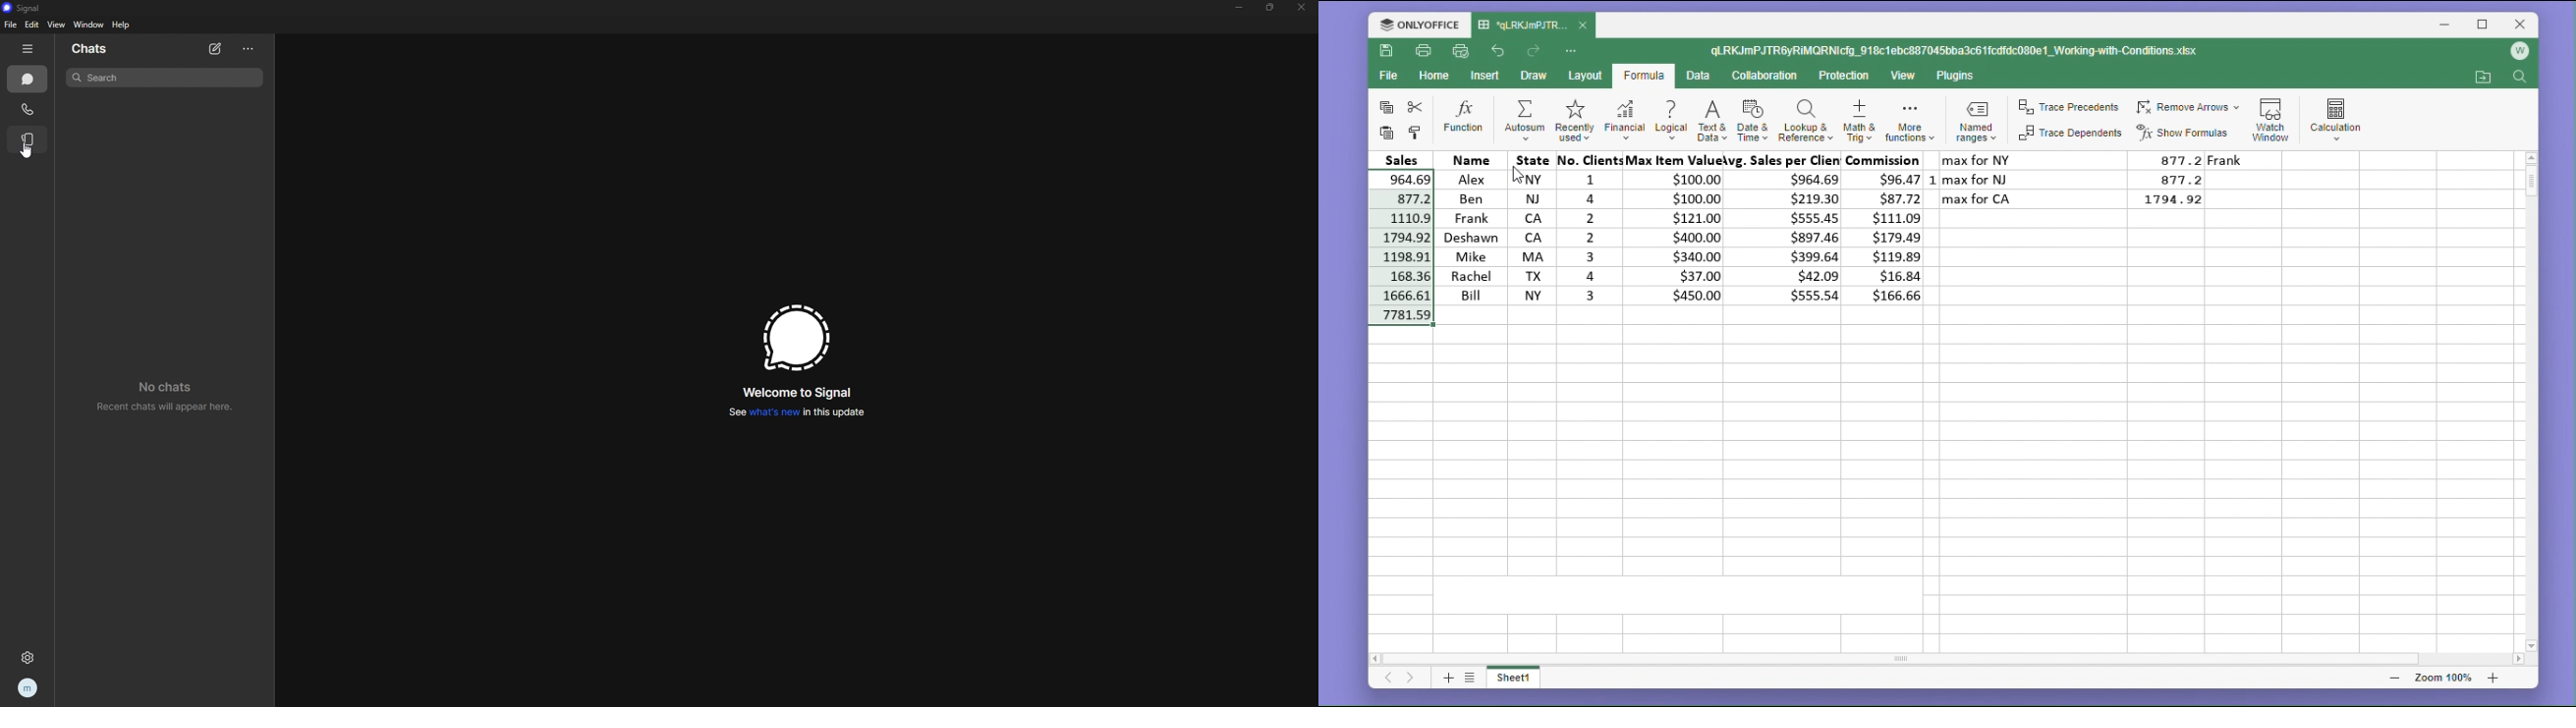 This screenshot has height=728, width=2576. I want to click on Sales, so click(1402, 159).